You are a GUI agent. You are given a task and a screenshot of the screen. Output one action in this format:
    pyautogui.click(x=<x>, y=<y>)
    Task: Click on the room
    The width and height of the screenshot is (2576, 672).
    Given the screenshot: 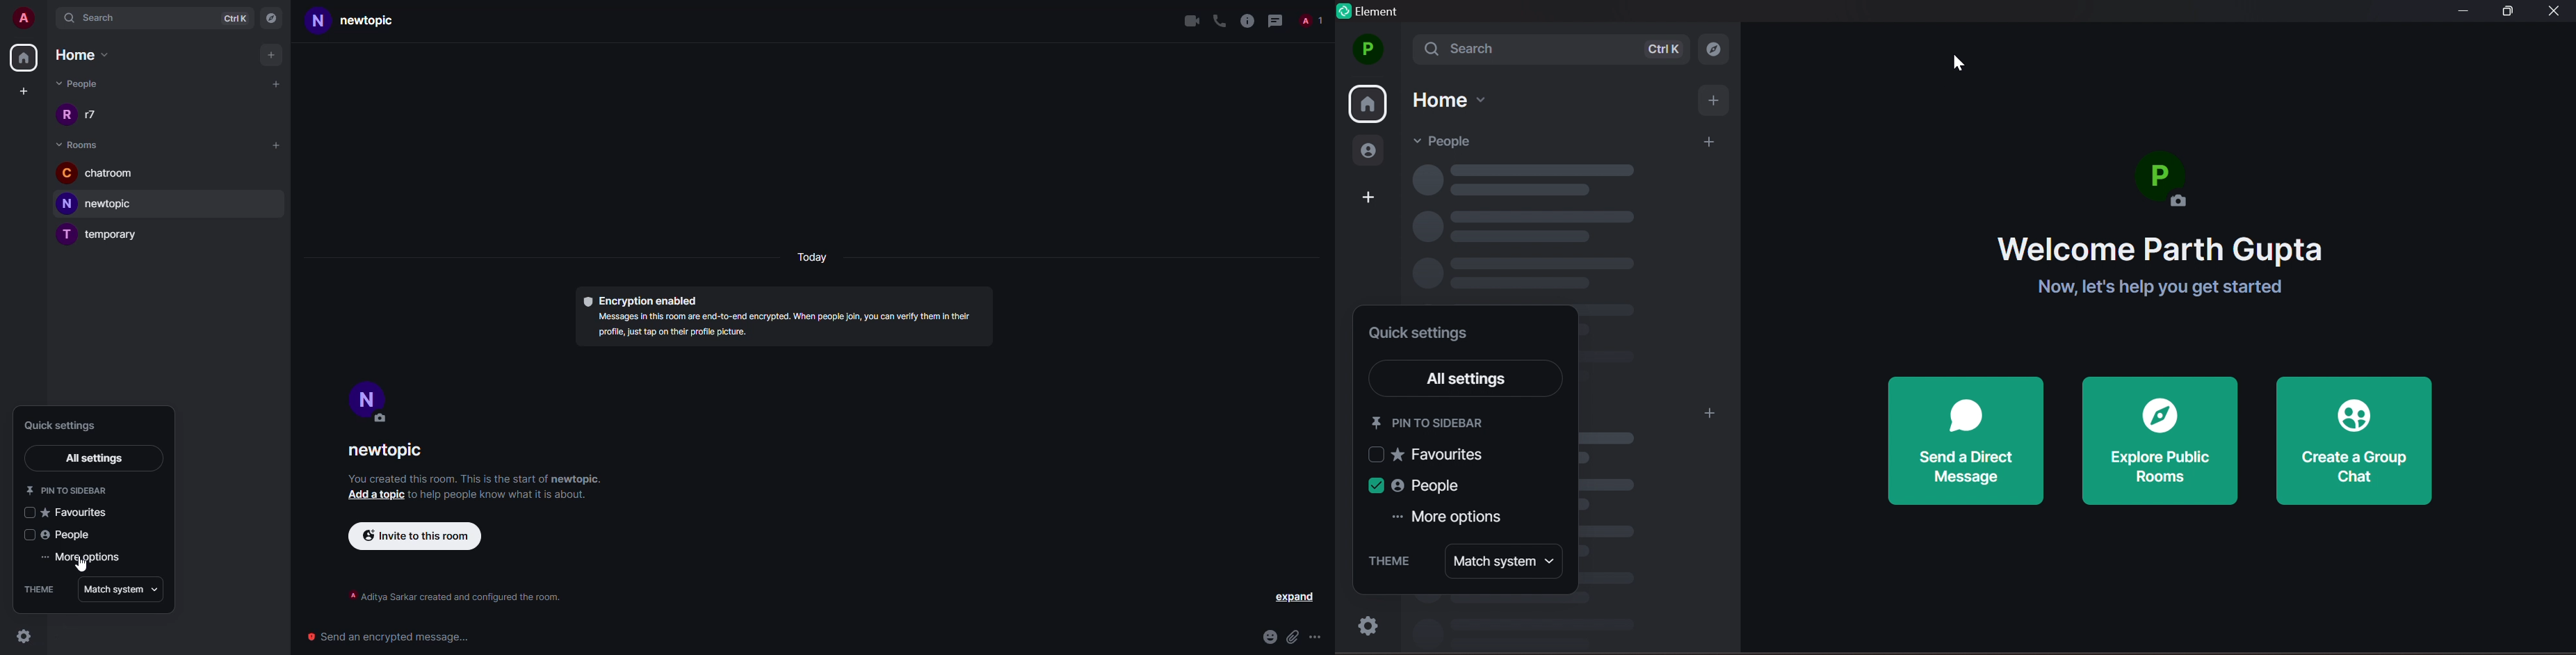 What is the action you would take?
    pyautogui.click(x=107, y=235)
    